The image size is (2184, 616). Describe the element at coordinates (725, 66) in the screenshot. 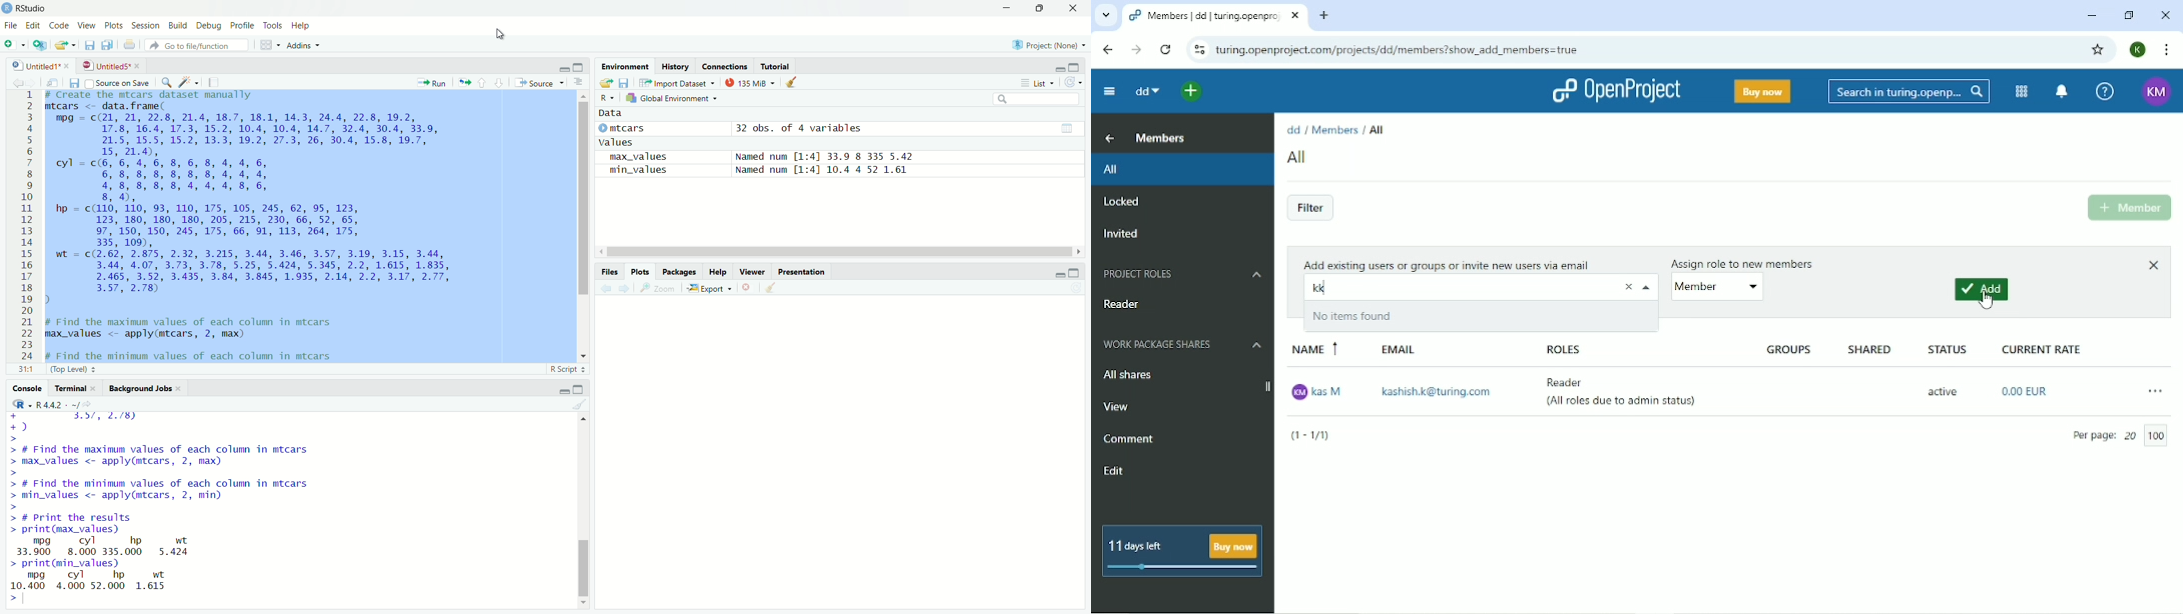

I see `‘Connections` at that location.